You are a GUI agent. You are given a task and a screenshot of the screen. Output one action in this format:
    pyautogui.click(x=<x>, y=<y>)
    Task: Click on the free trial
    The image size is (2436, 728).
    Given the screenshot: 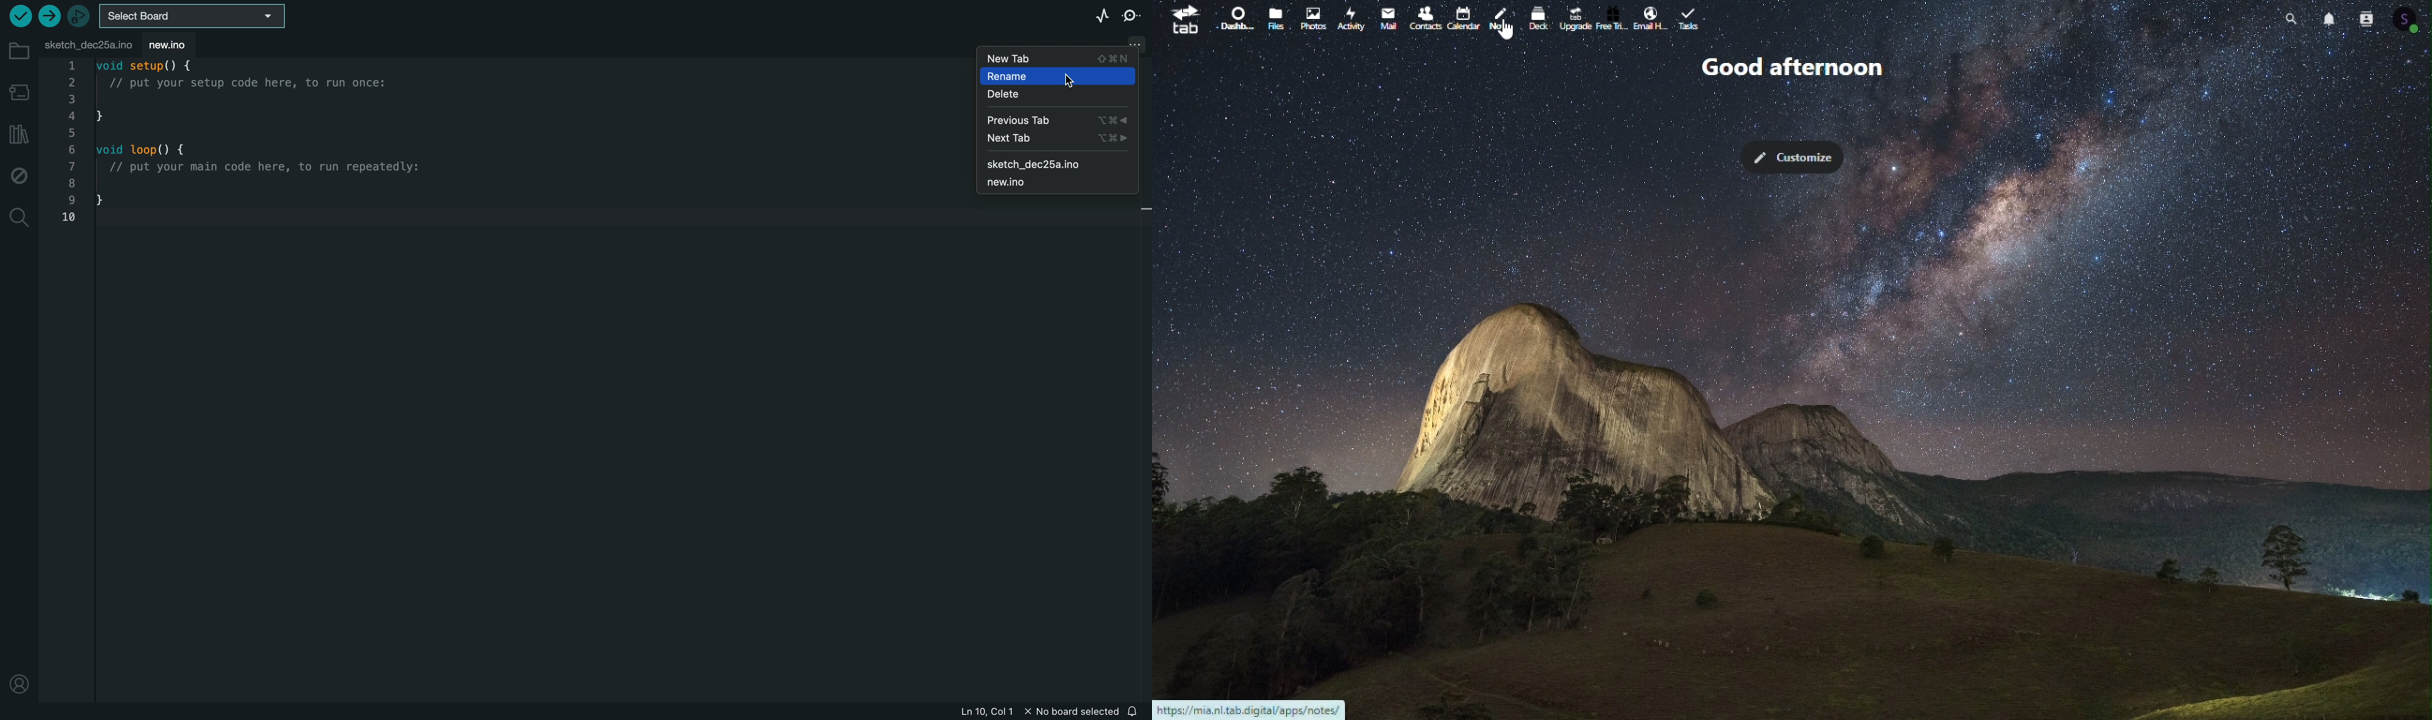 What is the action you would take?
    pyautogui.click(x=1611, y=22)
    